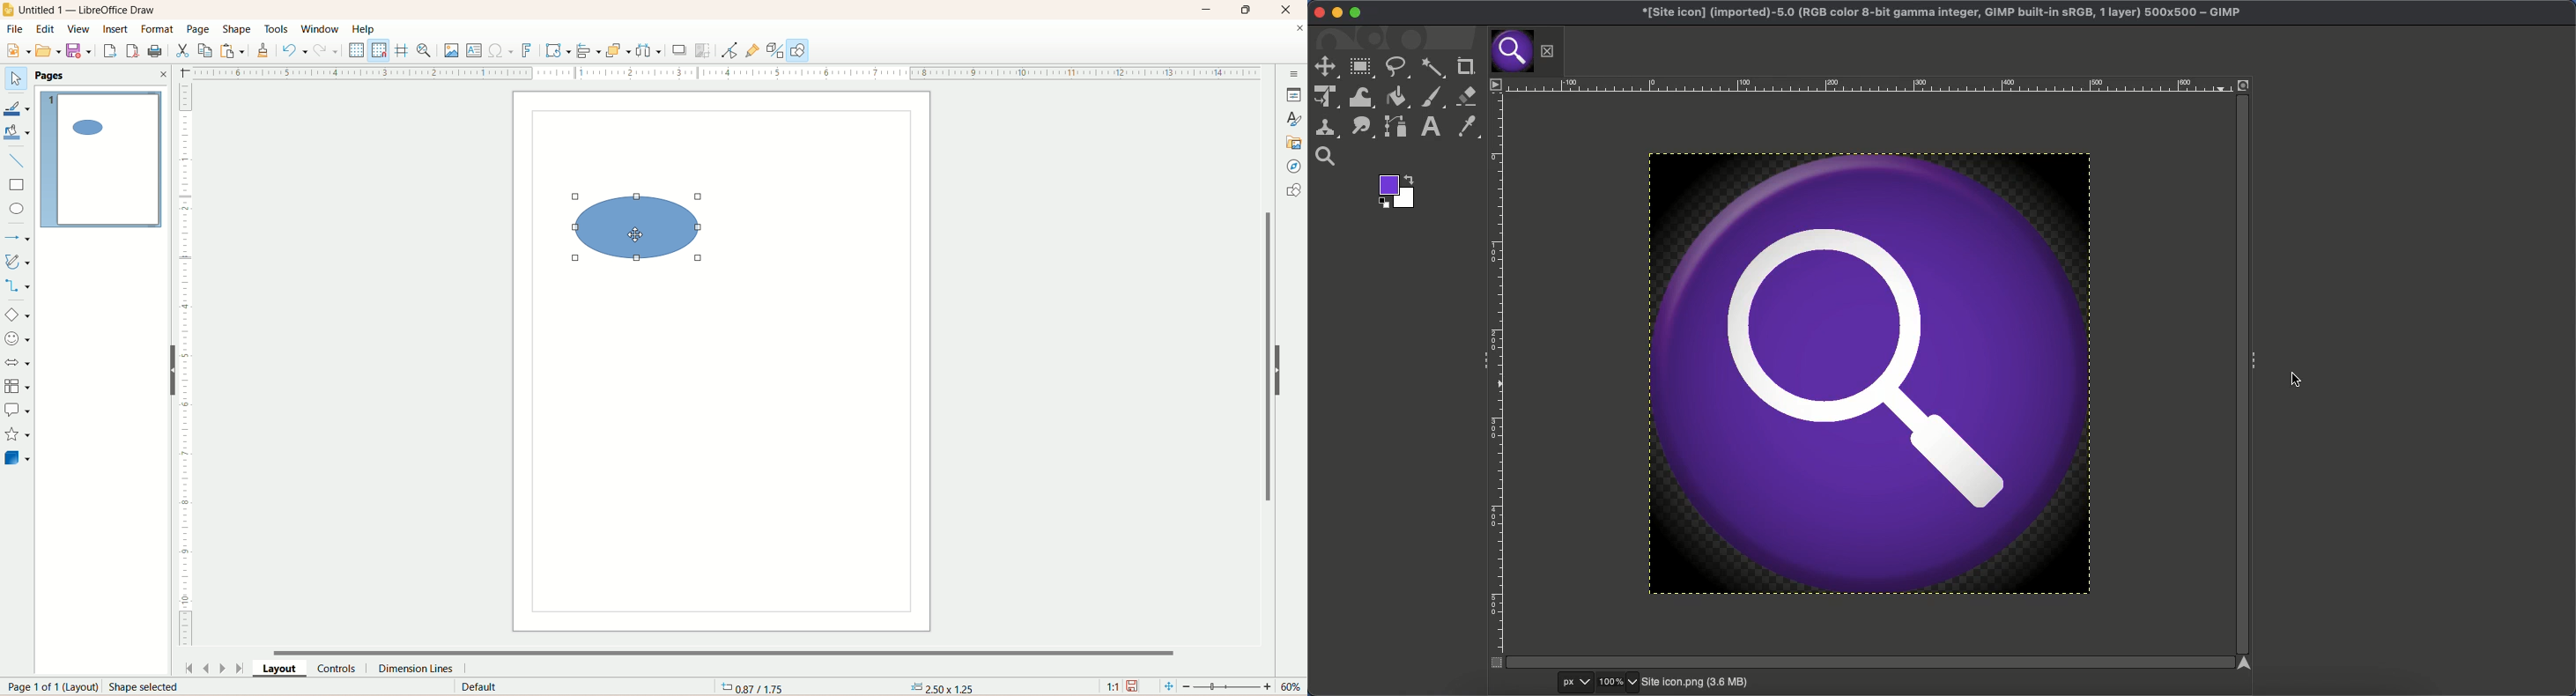 The image size is (2576, 700). Describe the element at coordinates (186, 366) in the screenshot. I see `scale bar` at that location.